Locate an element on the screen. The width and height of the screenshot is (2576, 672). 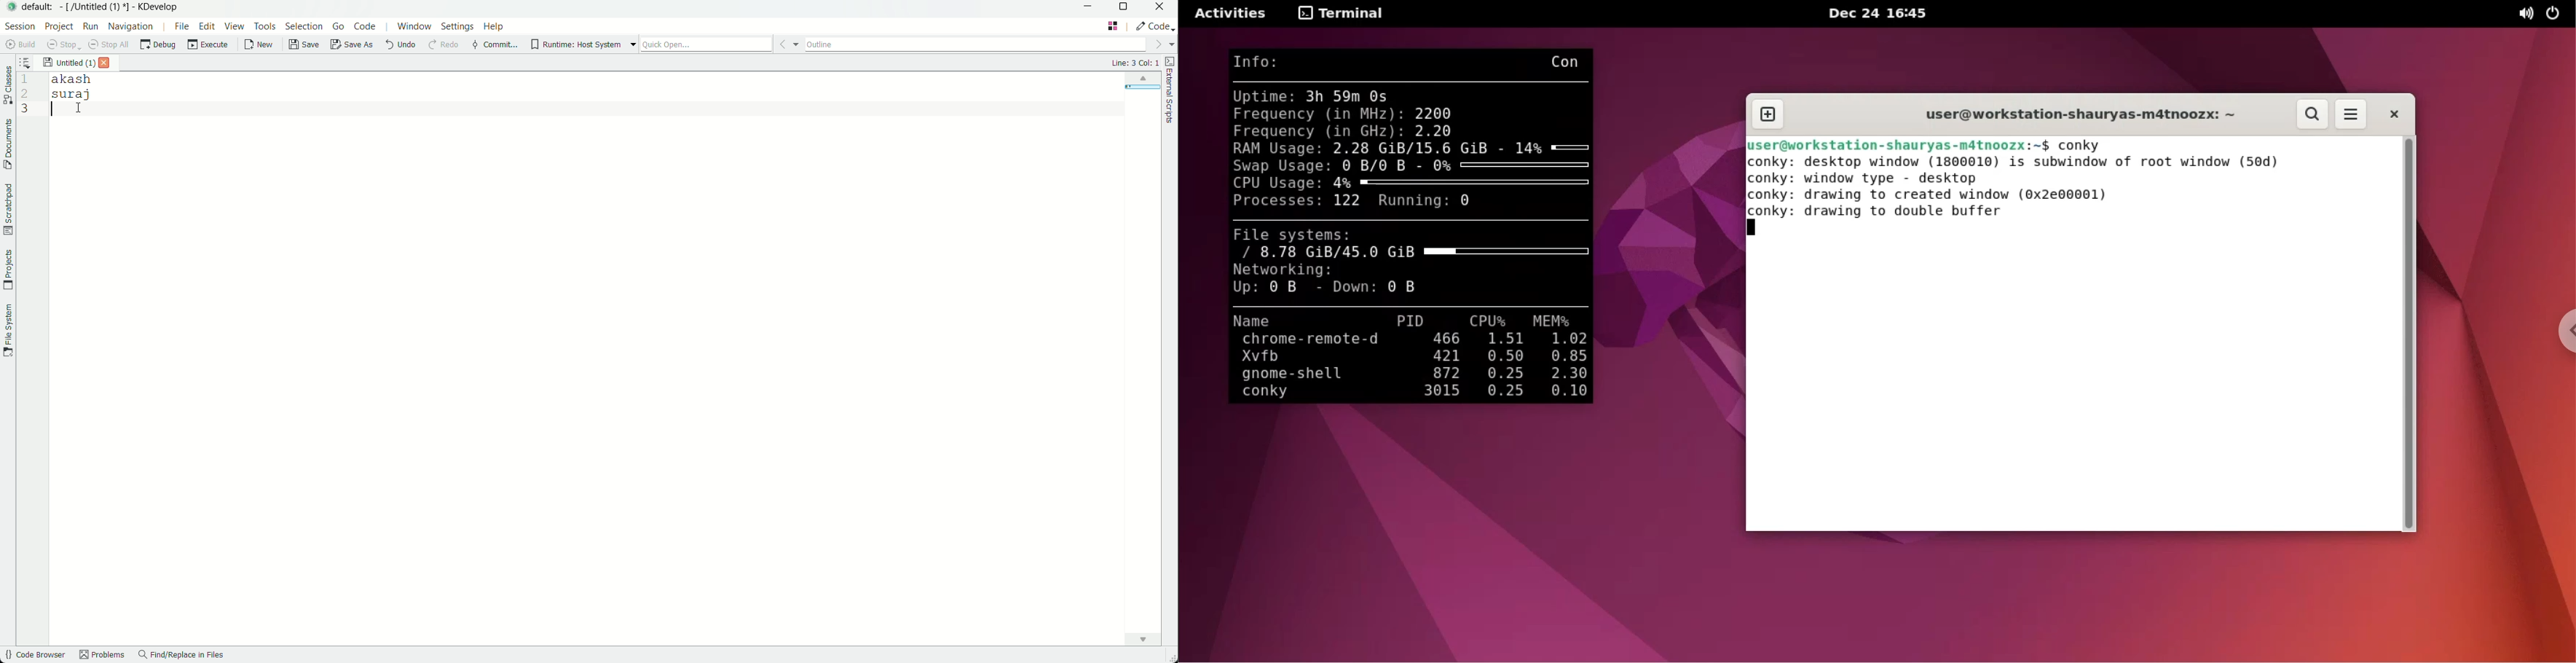
New is located at coordinates (259, 45).